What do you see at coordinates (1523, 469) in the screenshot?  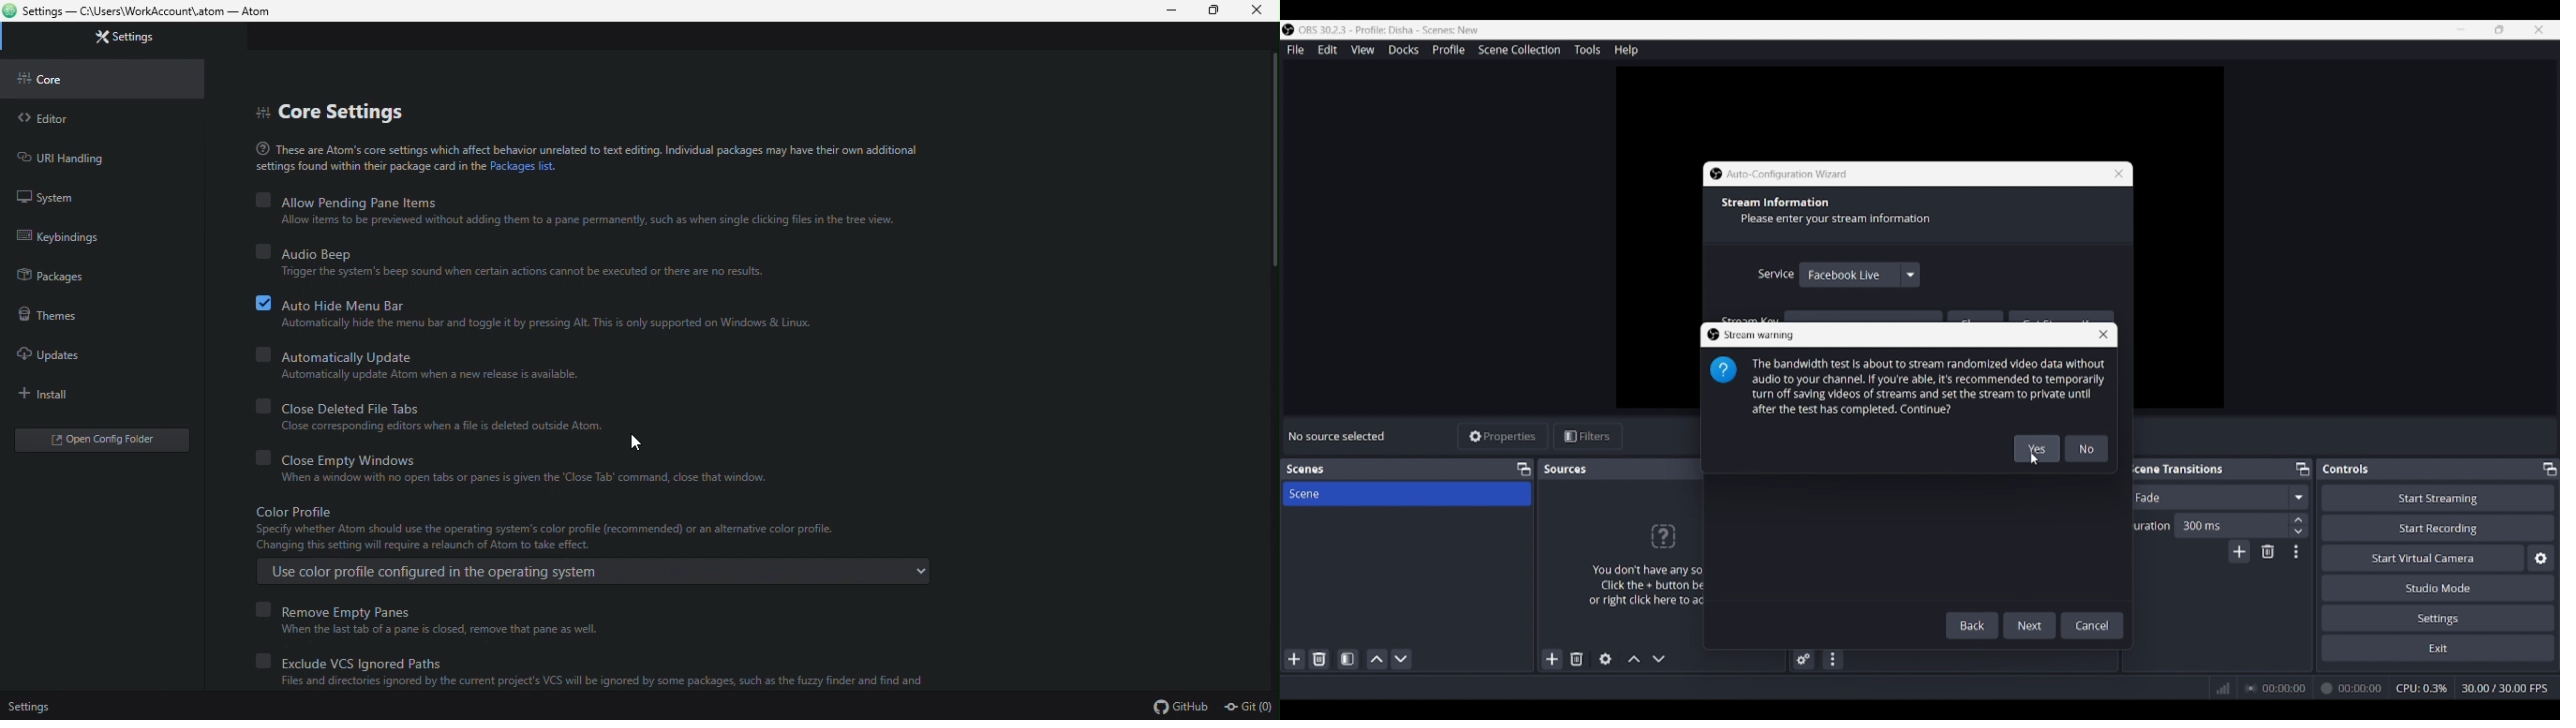 I see `Float scenes` at bounding box center [1523, 469].